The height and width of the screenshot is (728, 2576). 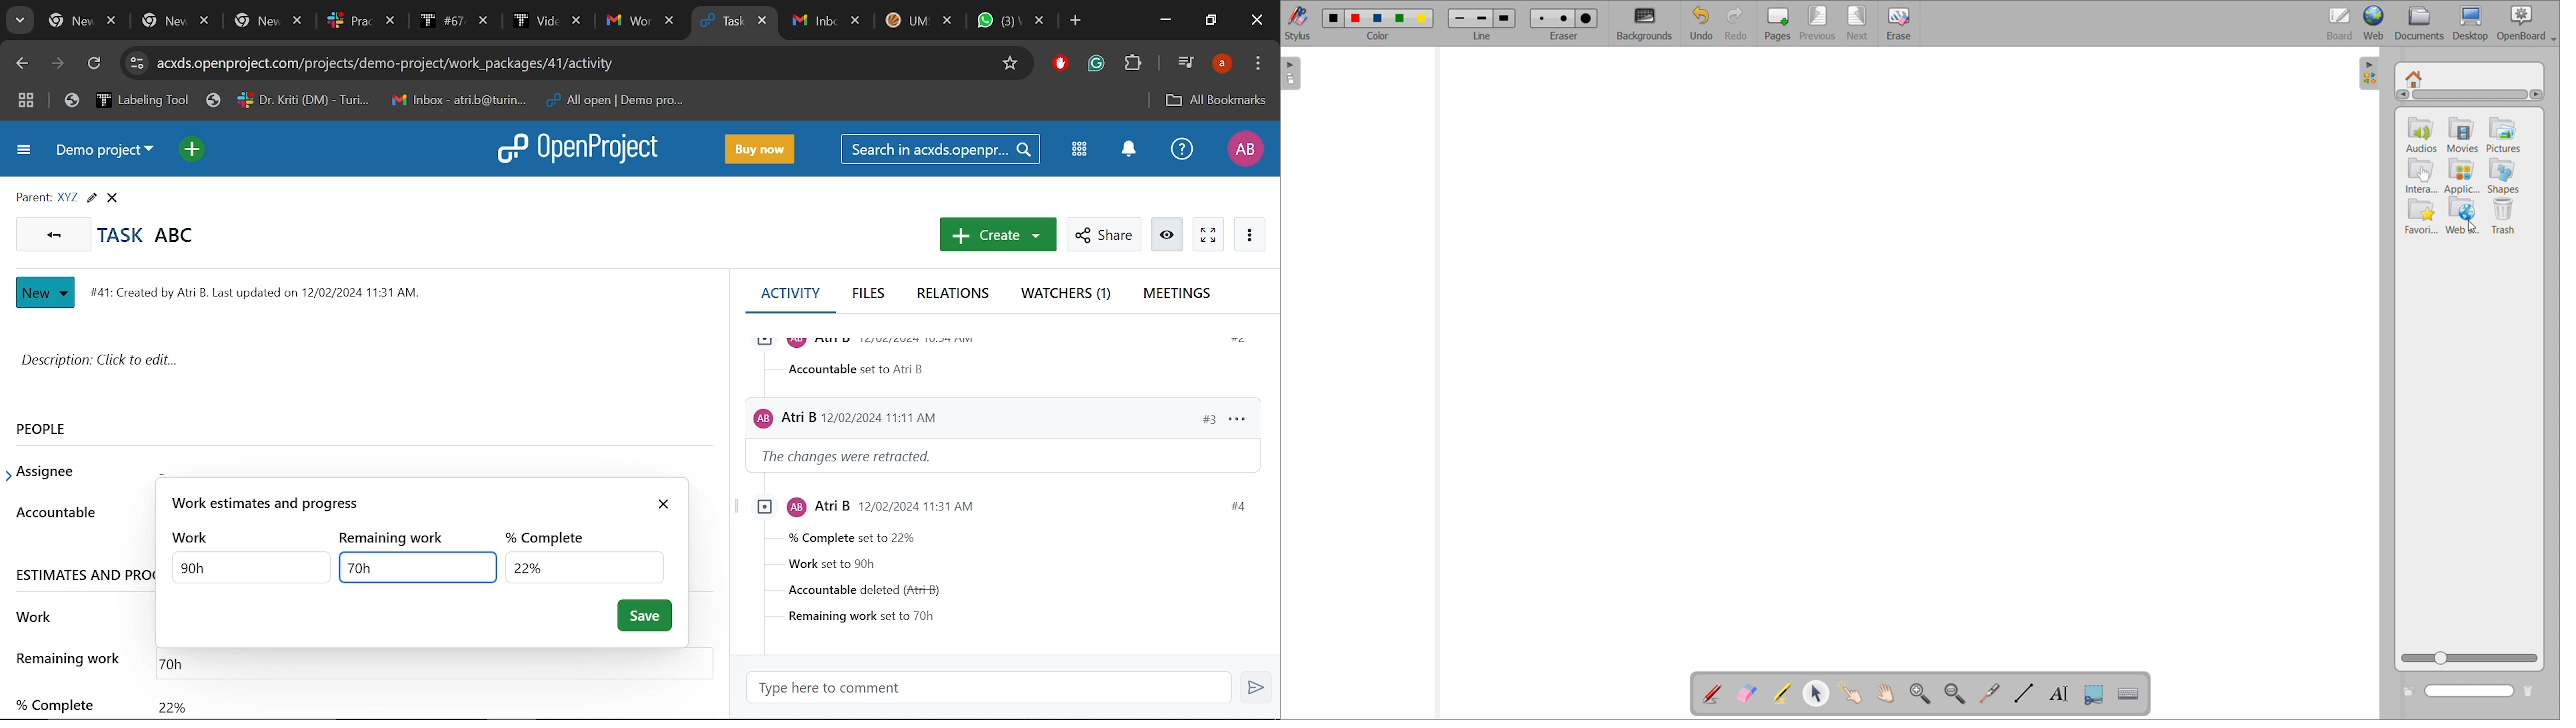 What do you see at coordinates (918, 20) in the screenshot?
I see `Other tabs` at bounding box center [918, 20].